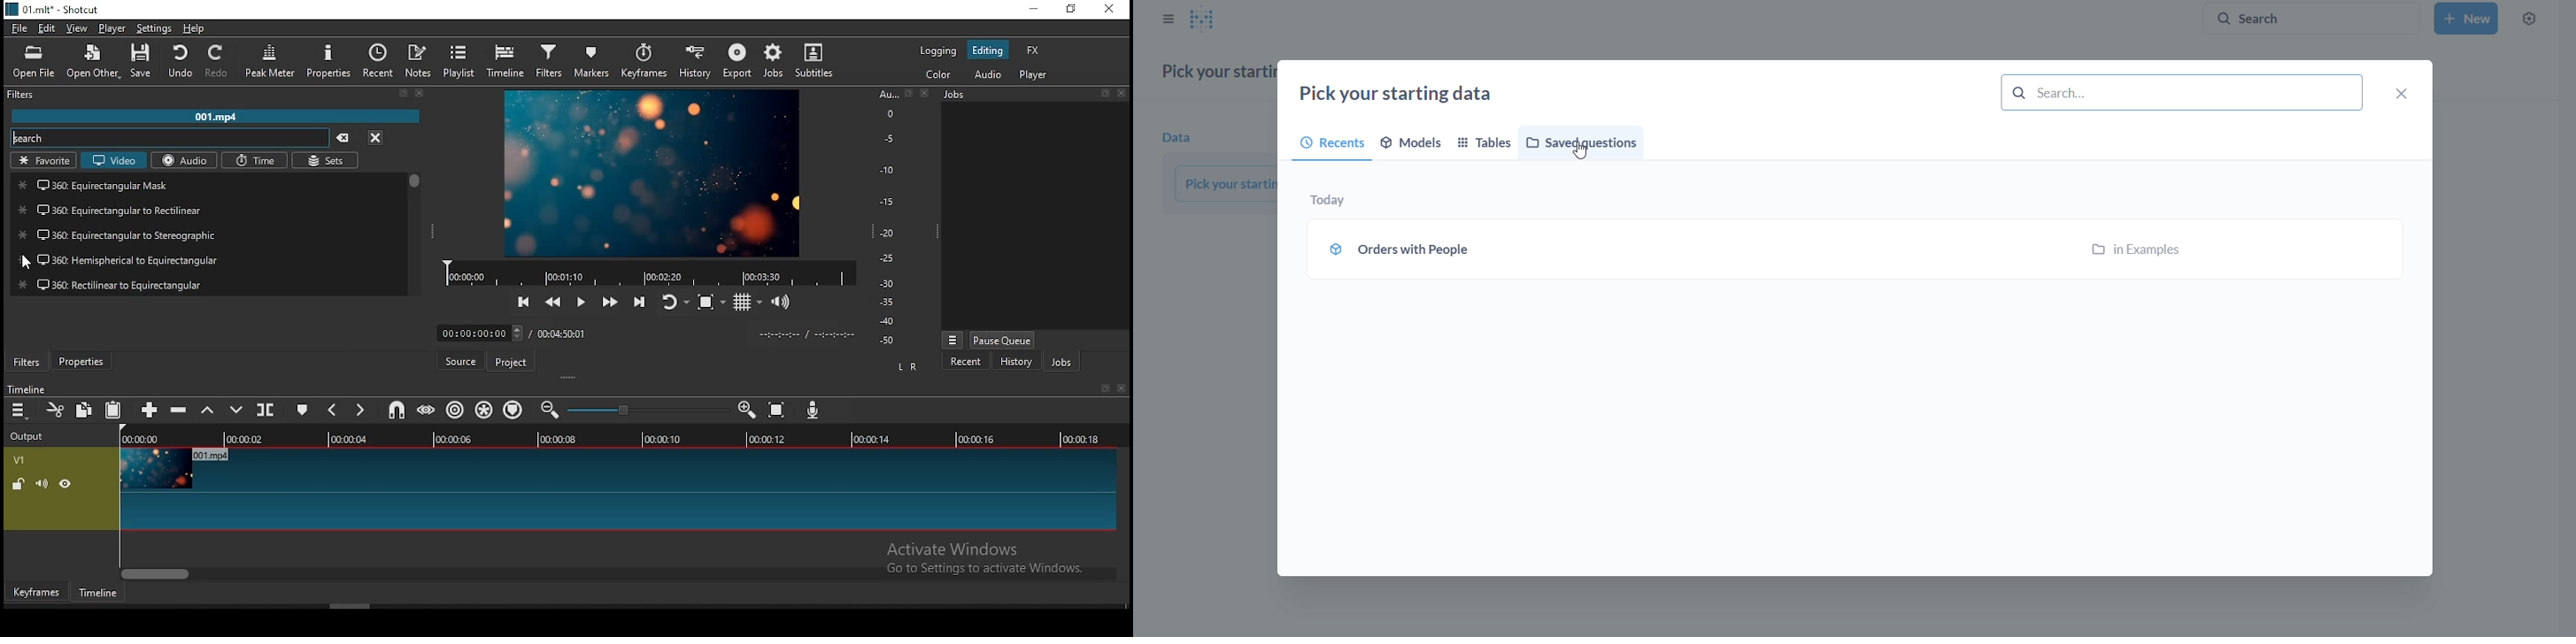  I want to click on history, so click(1012, 364).